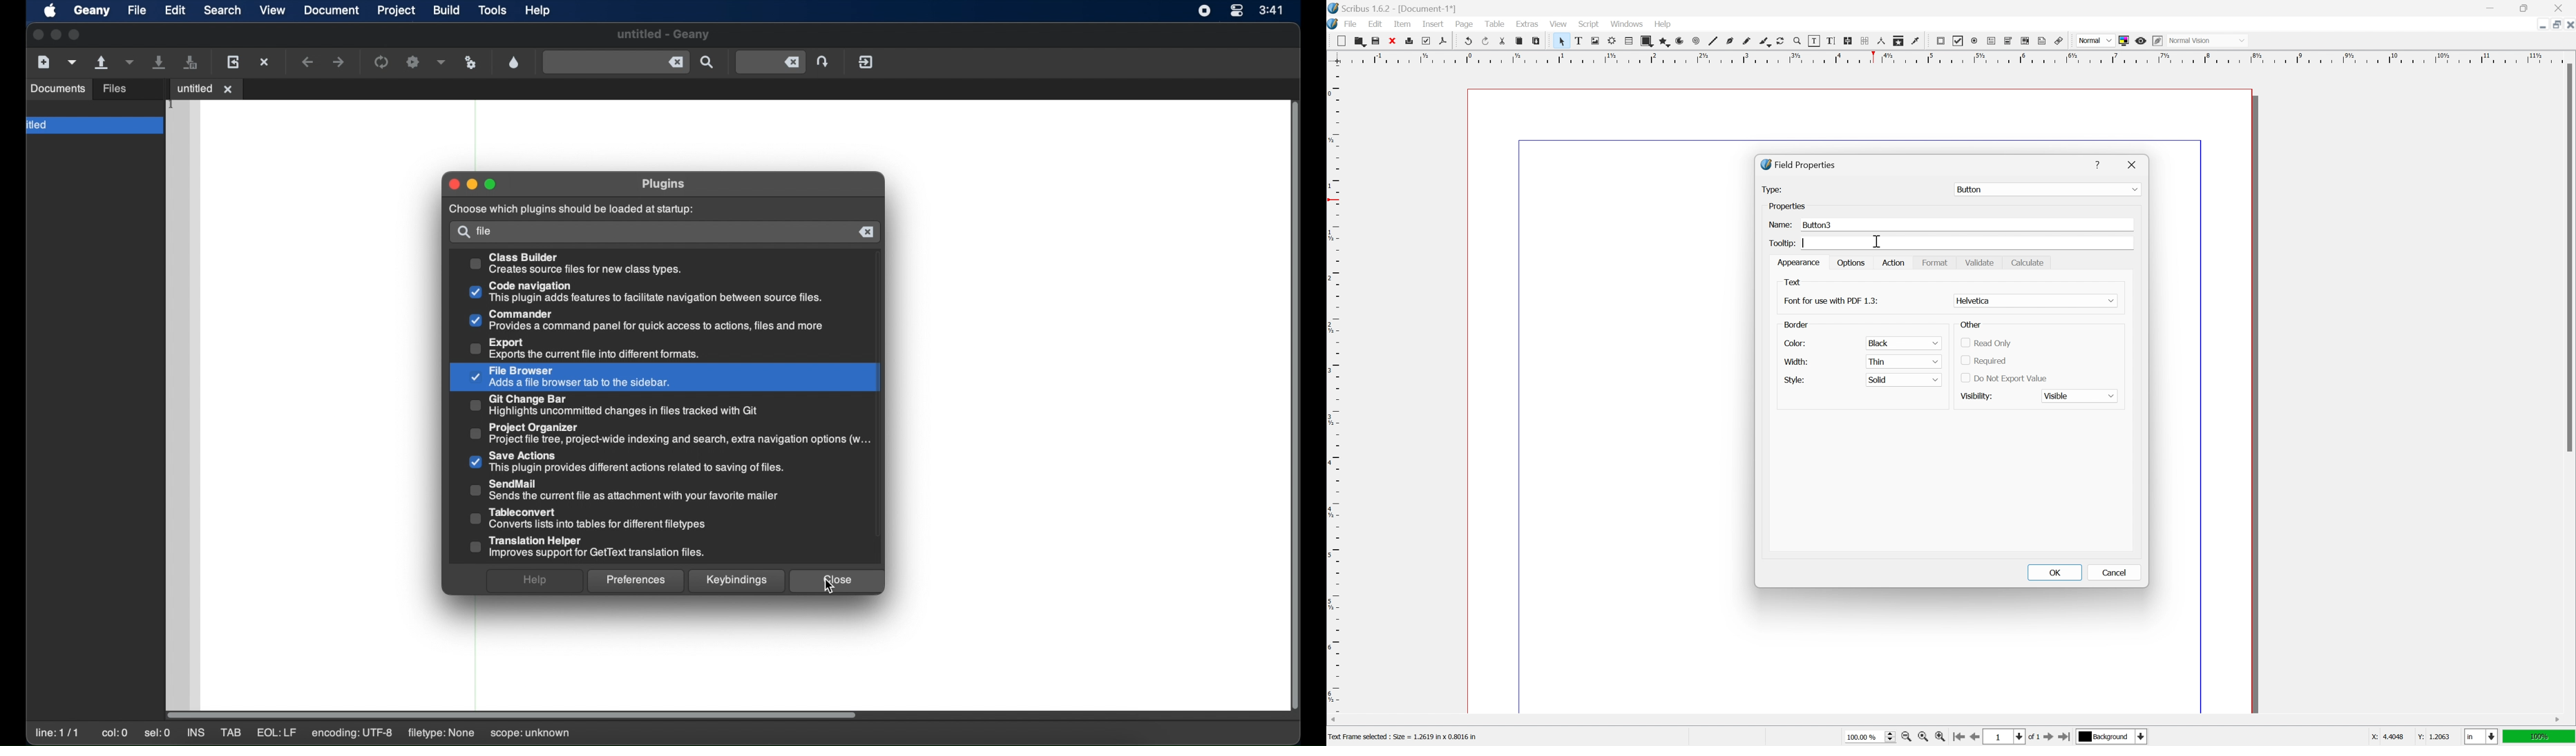 Image resolution: width=2576 pixels, height=756 pixels. Describe the element at coordinates (1972, 325) in the screenshot. I see `Other` at that location.